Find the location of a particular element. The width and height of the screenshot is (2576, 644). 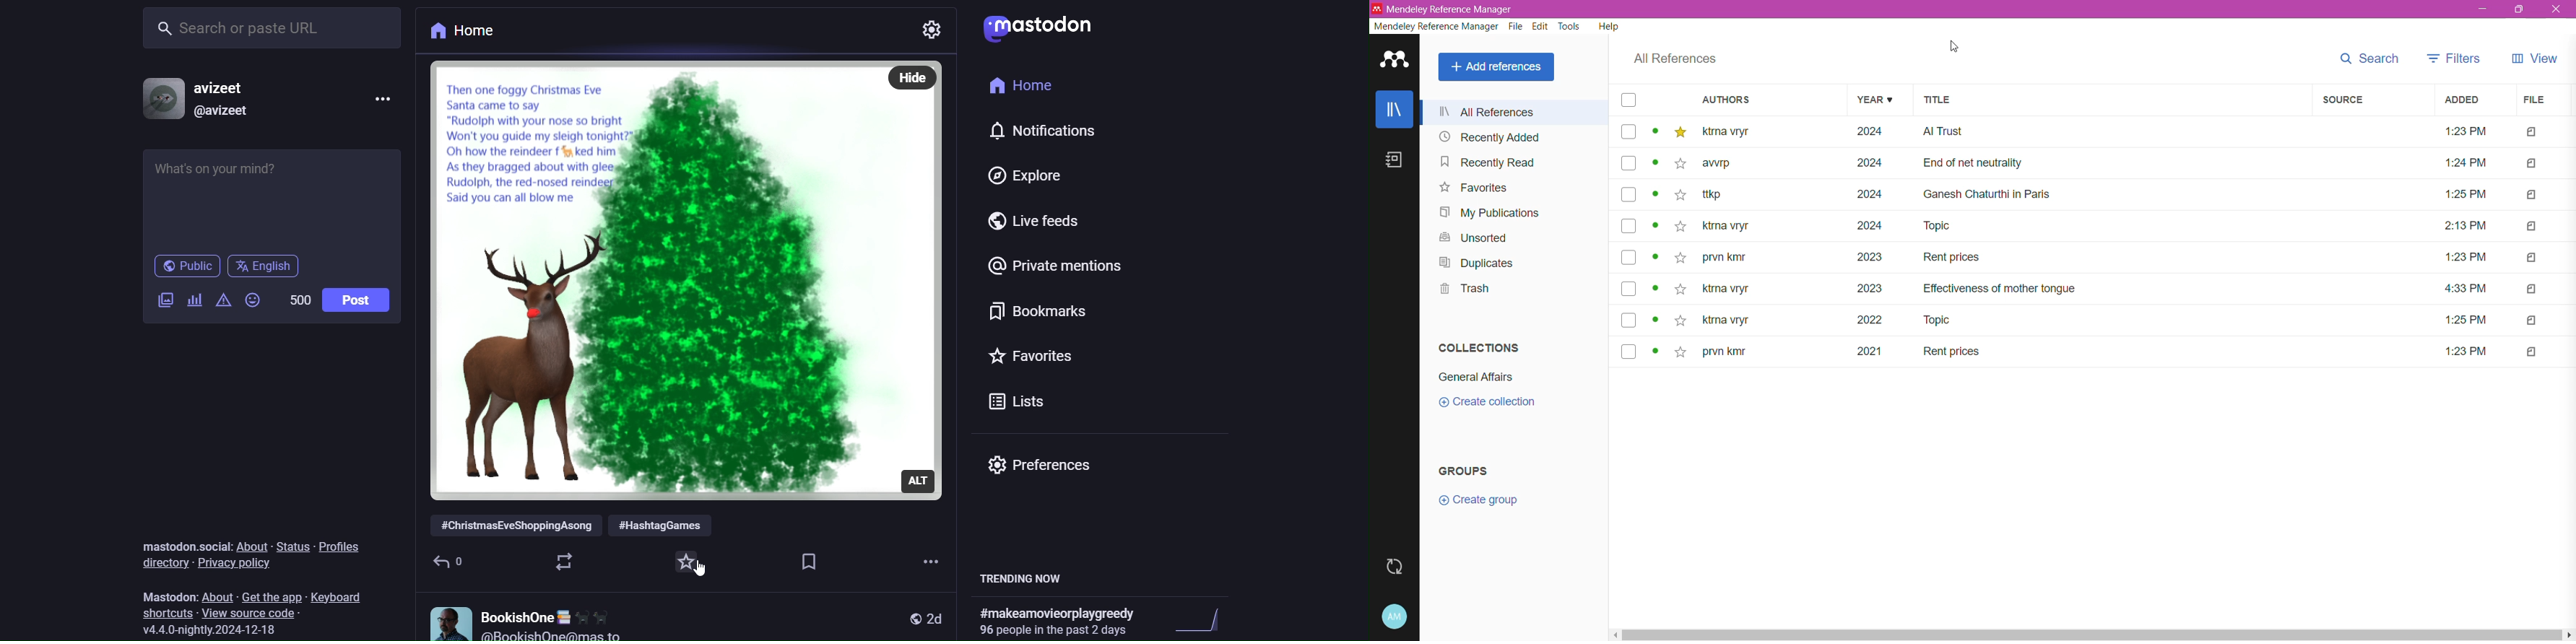

avvrp is located at coordinates (1719, 163).